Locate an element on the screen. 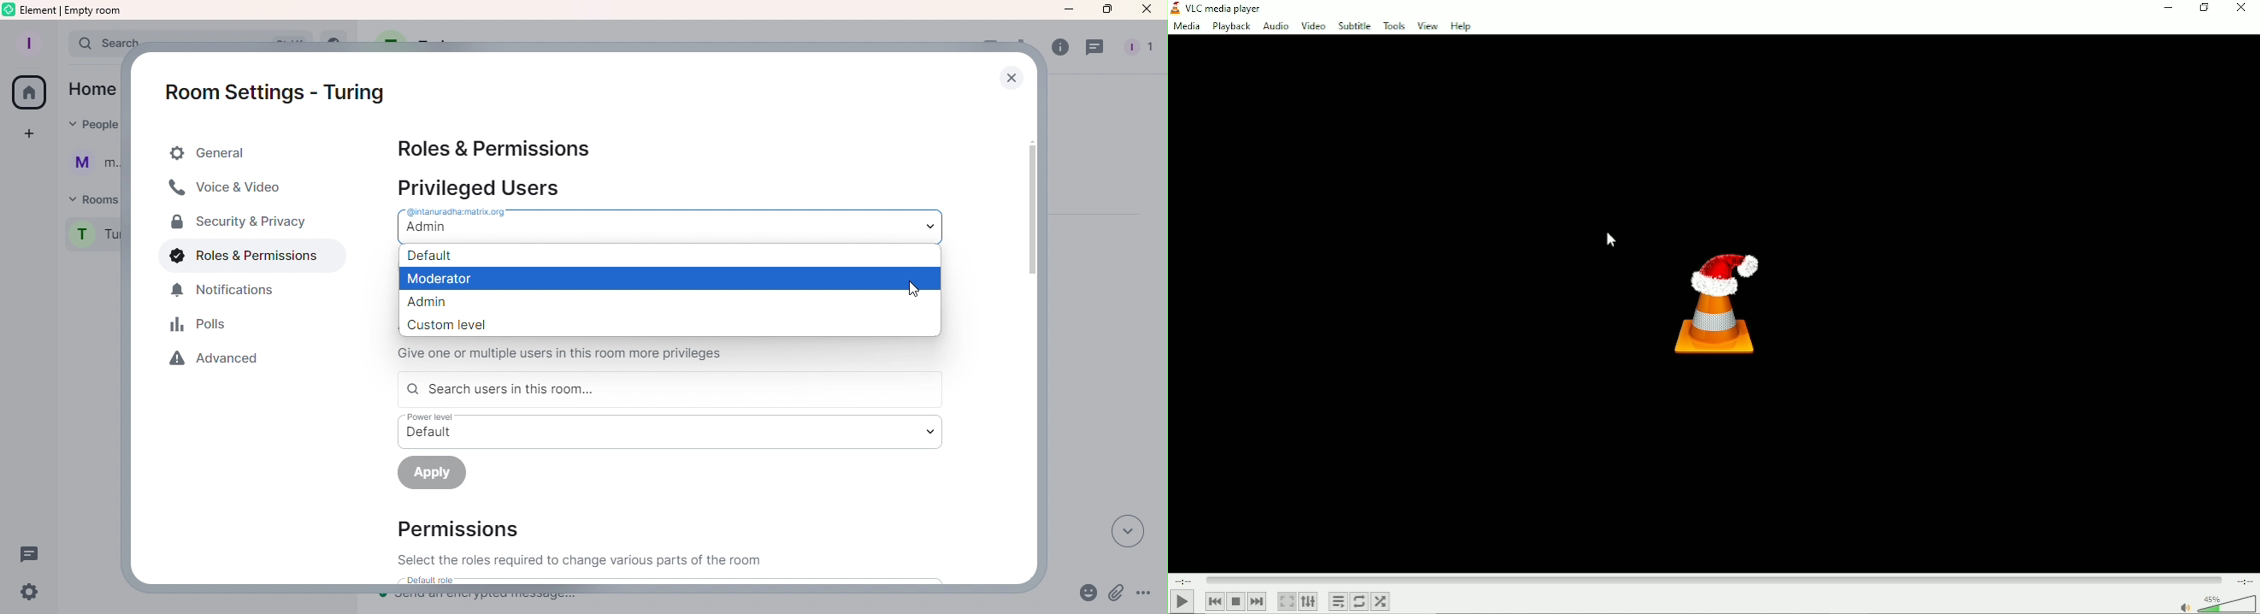  More options is located at coordinates (1142, 595).